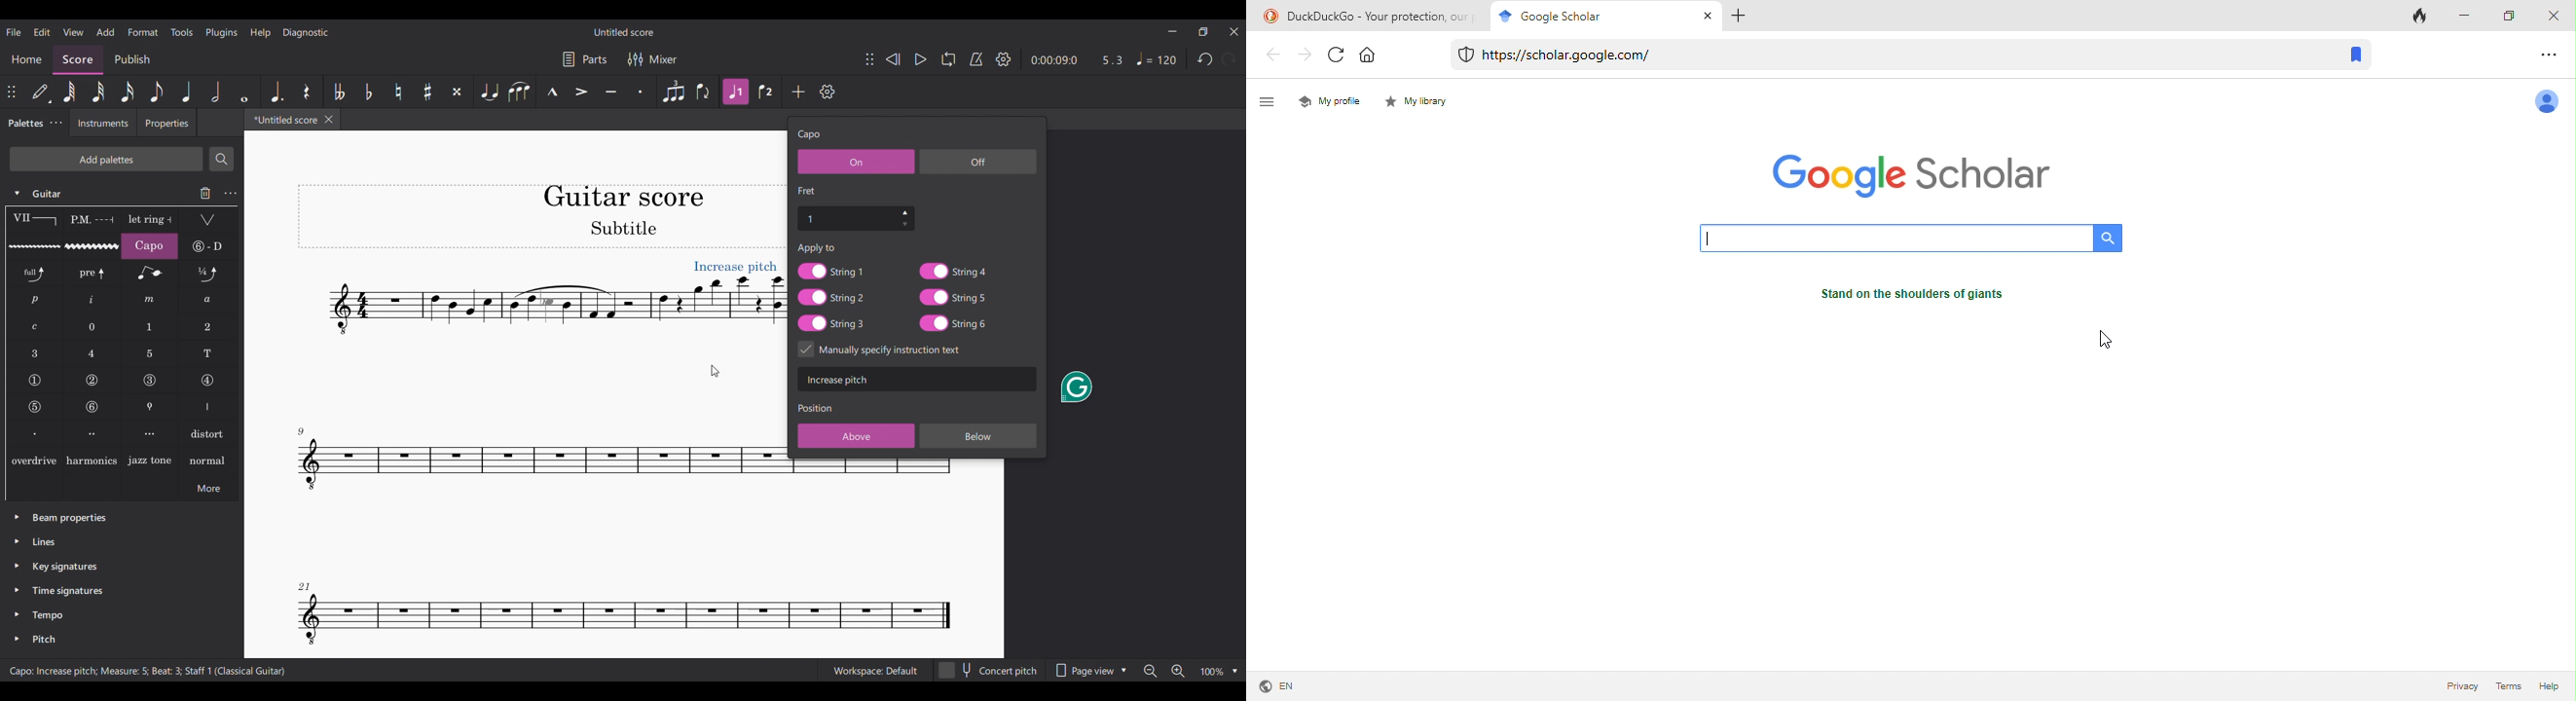 The image size is (2576, 728). What do you see at coordinates (519, 92) in the screenshot?
I see `Slur` at bounding box center [519, 92].